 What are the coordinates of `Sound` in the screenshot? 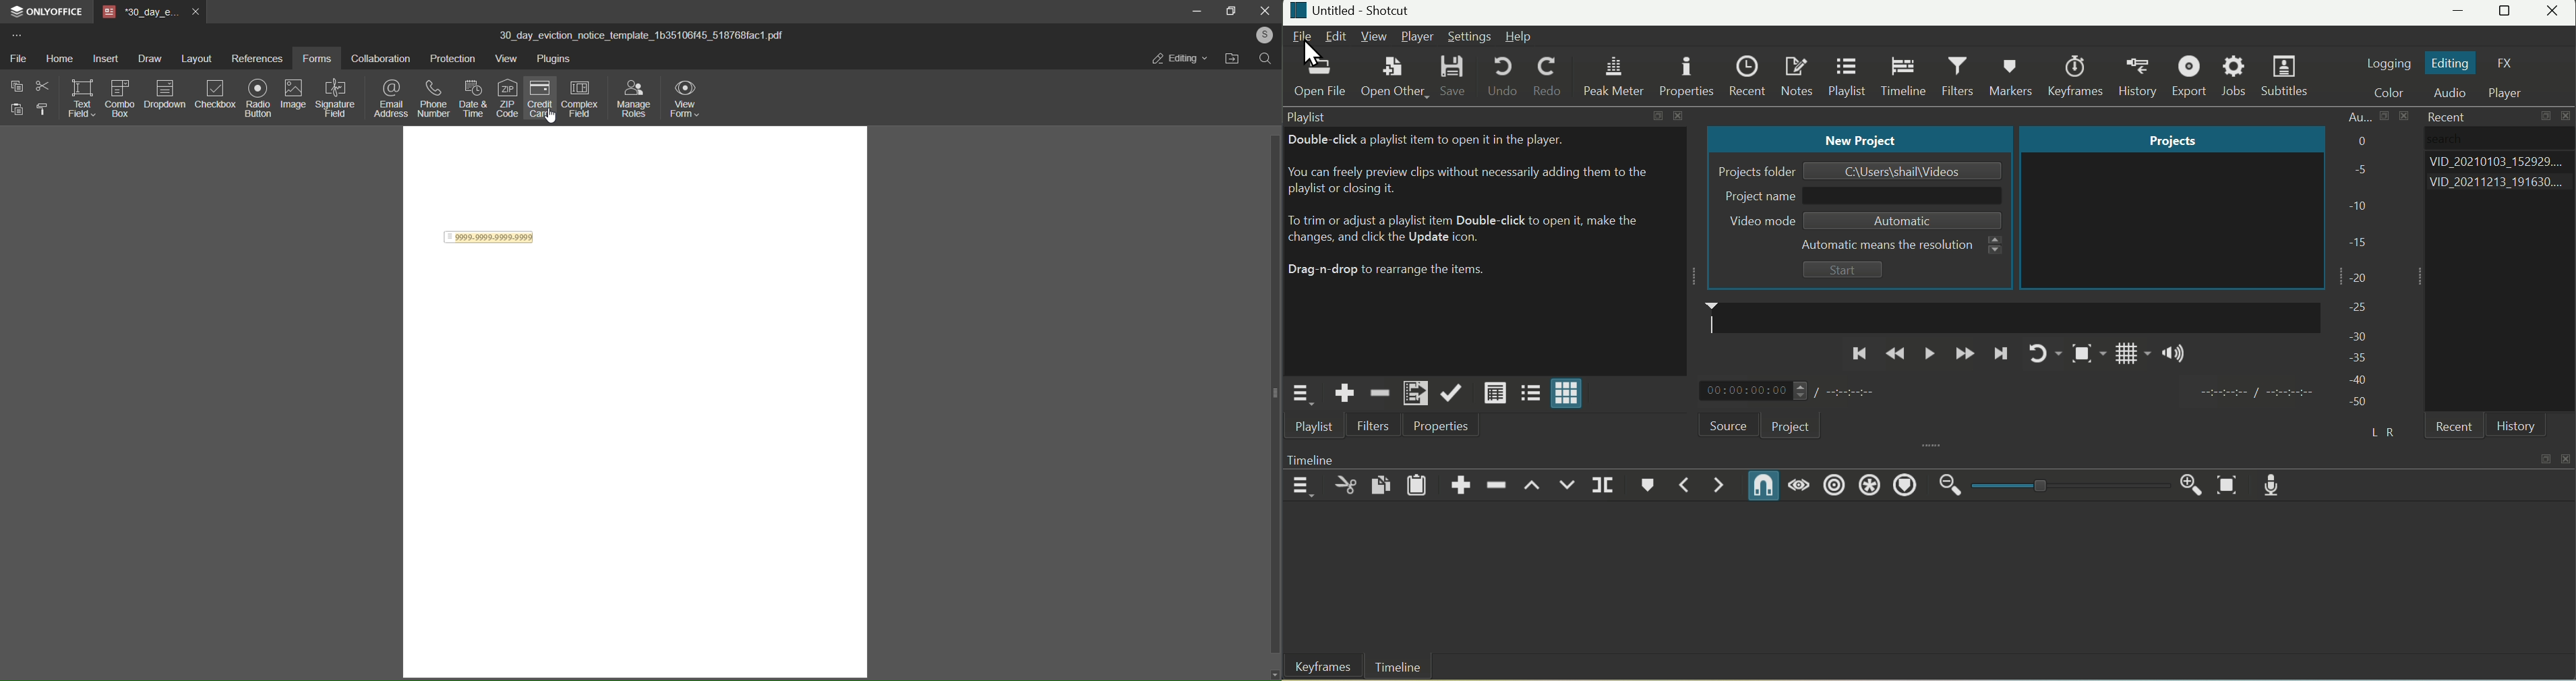 It's located at (2175, 356).